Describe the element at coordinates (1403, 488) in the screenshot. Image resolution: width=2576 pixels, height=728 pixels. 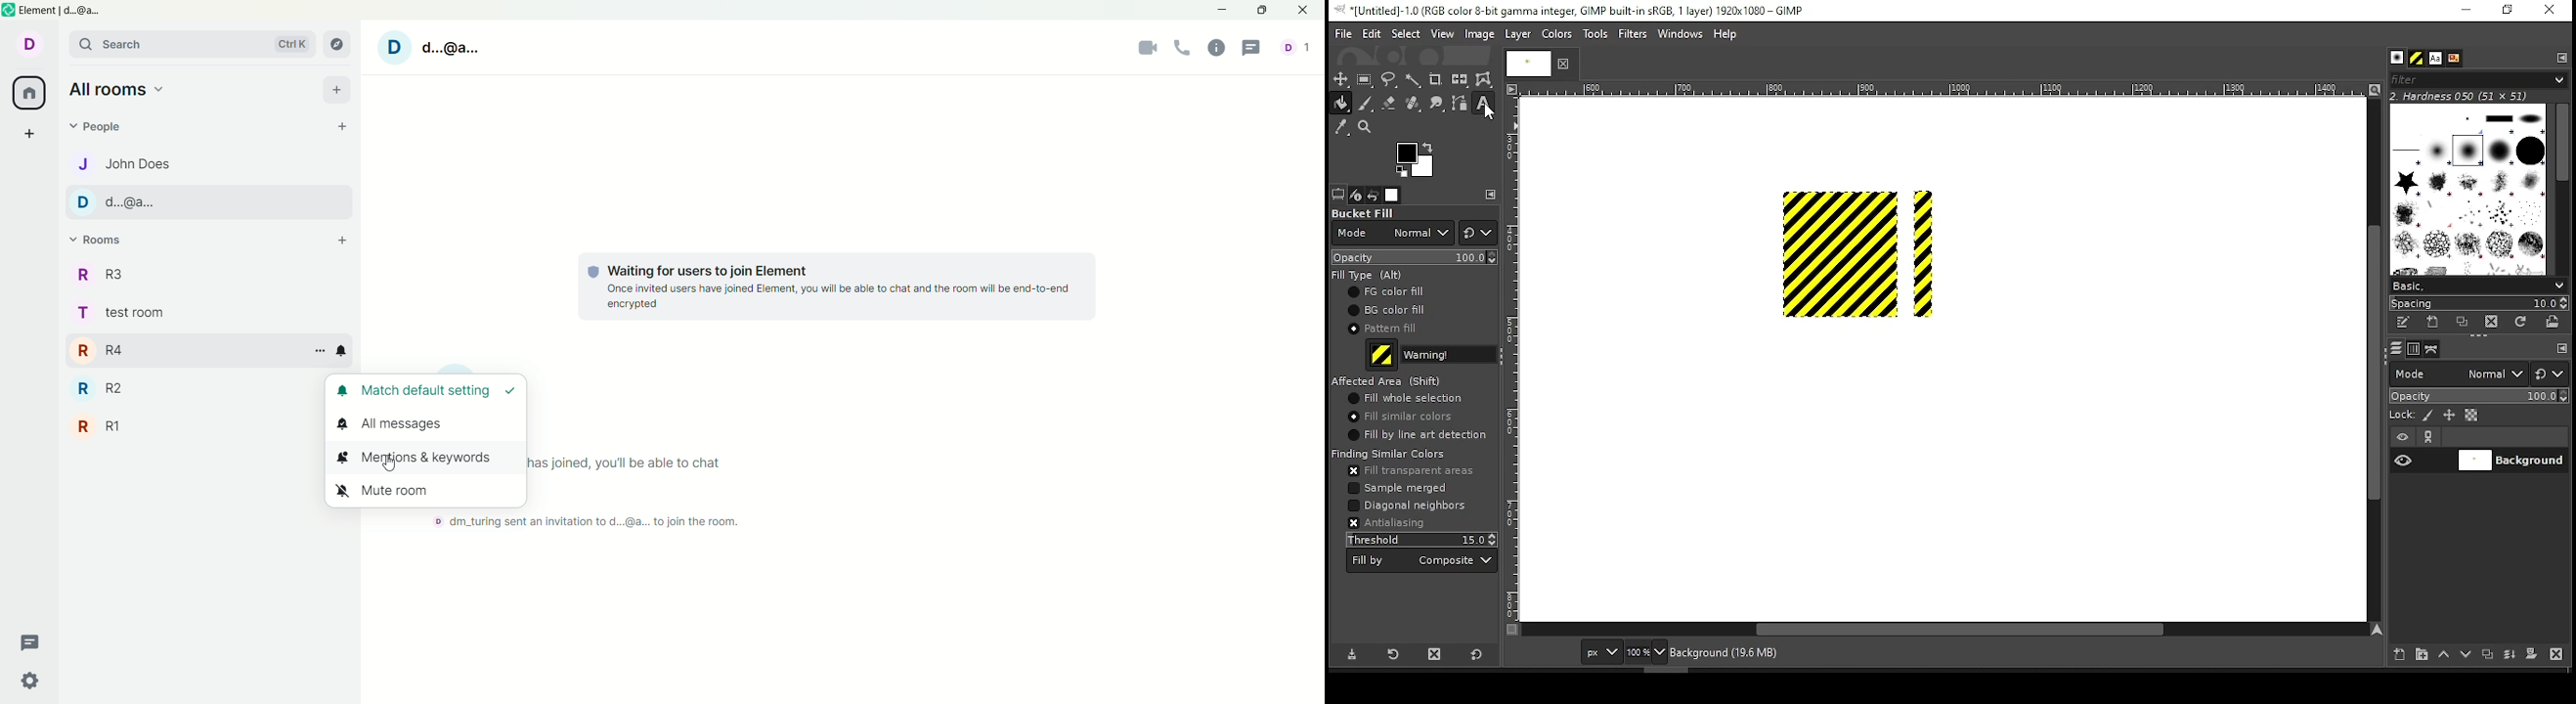
I see `sampled merged` at that location.